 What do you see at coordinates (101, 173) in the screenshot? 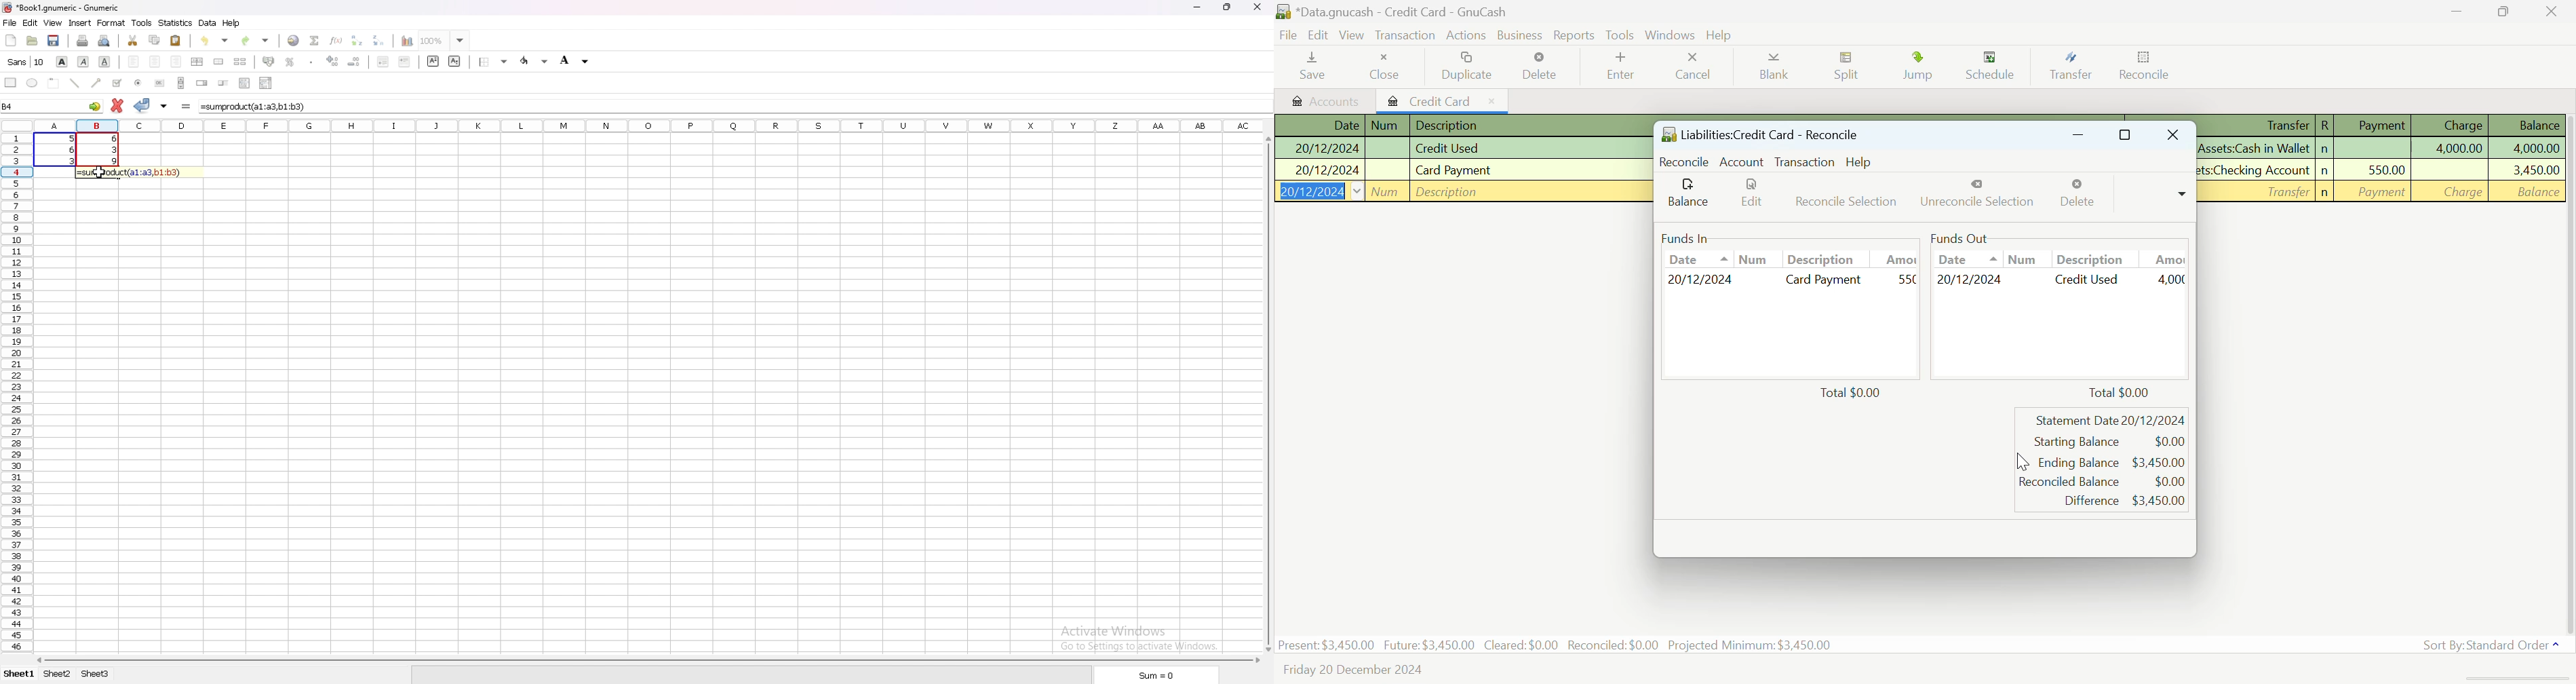
I see `cursor` at bounding box center [101, 173].